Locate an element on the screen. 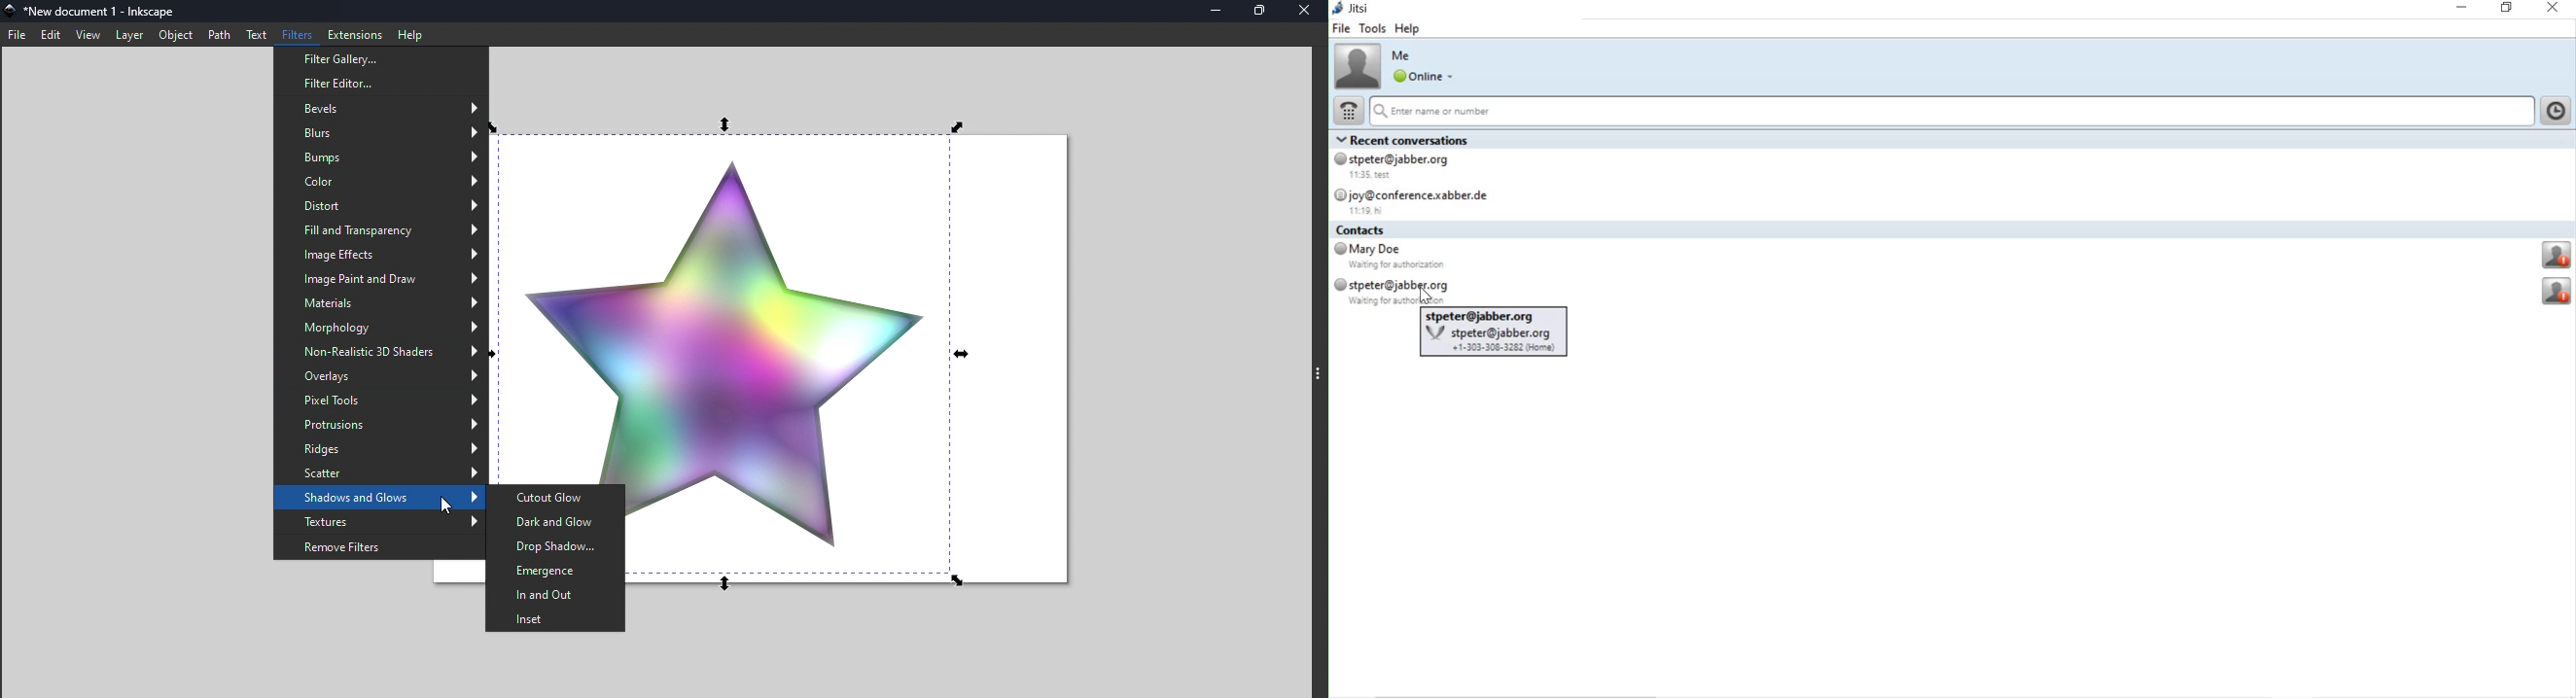 Image resolution: width=2576 pixels, height=700 pixels. In and Out is located at coordinates (556, 595).